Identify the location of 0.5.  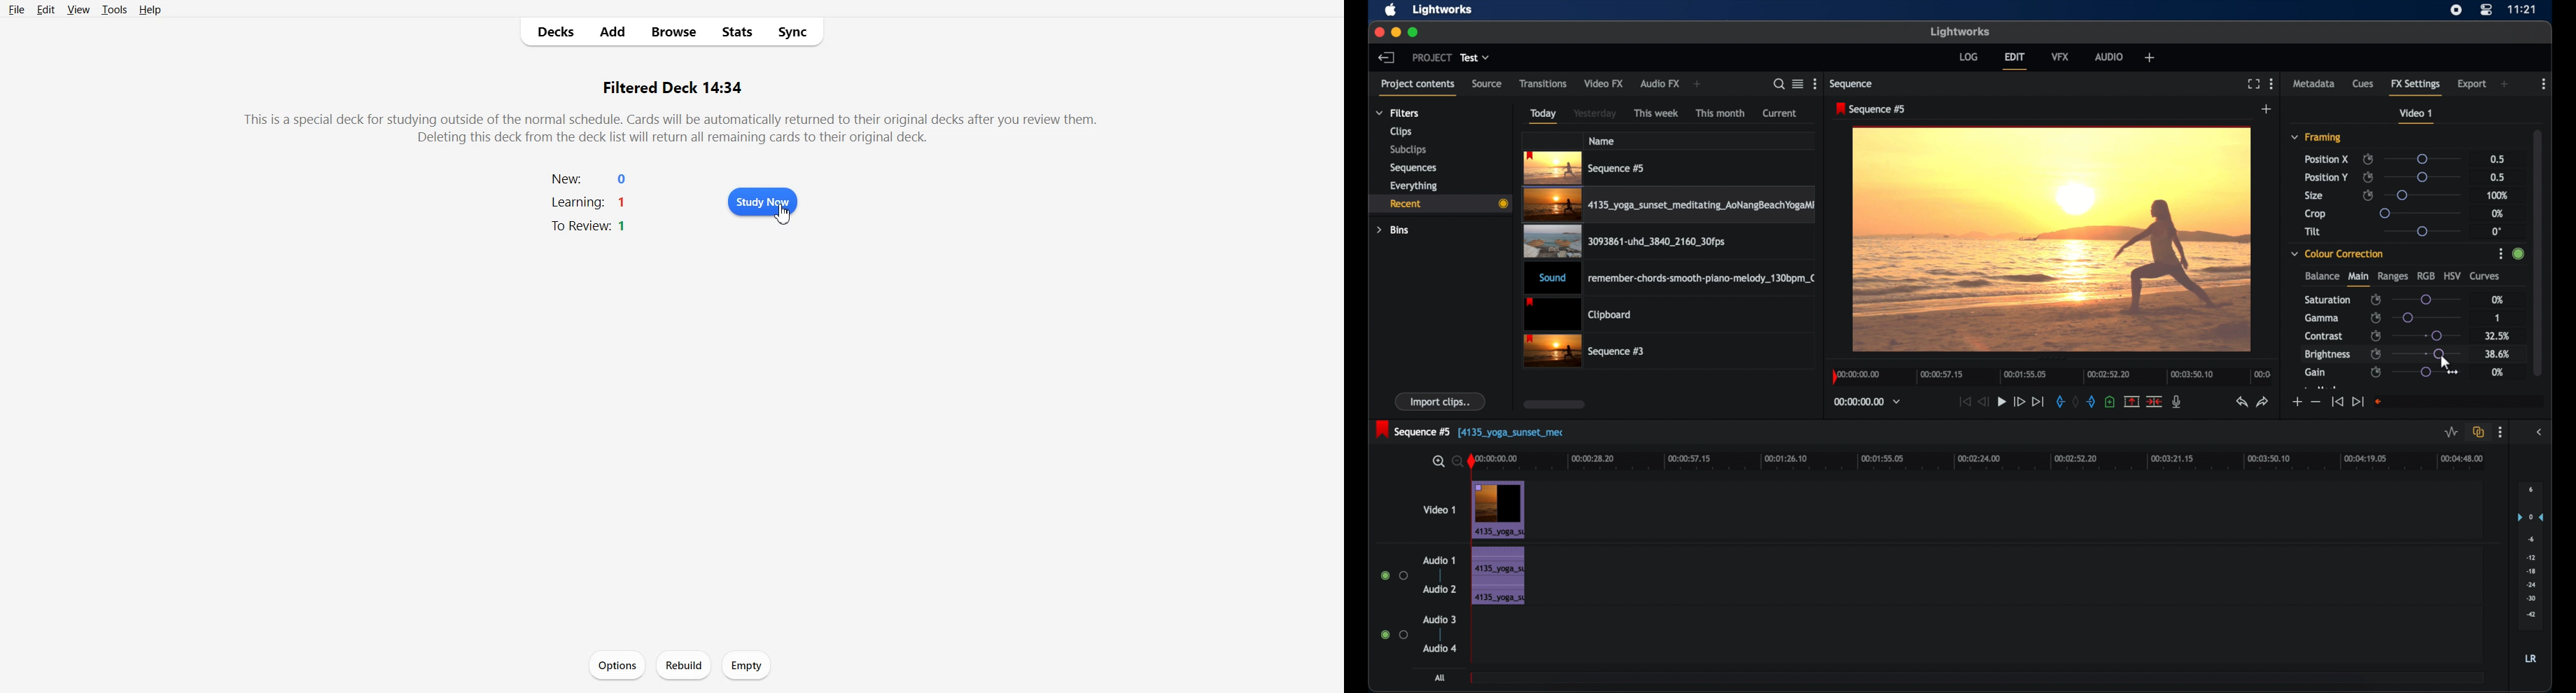
(2499, 177).